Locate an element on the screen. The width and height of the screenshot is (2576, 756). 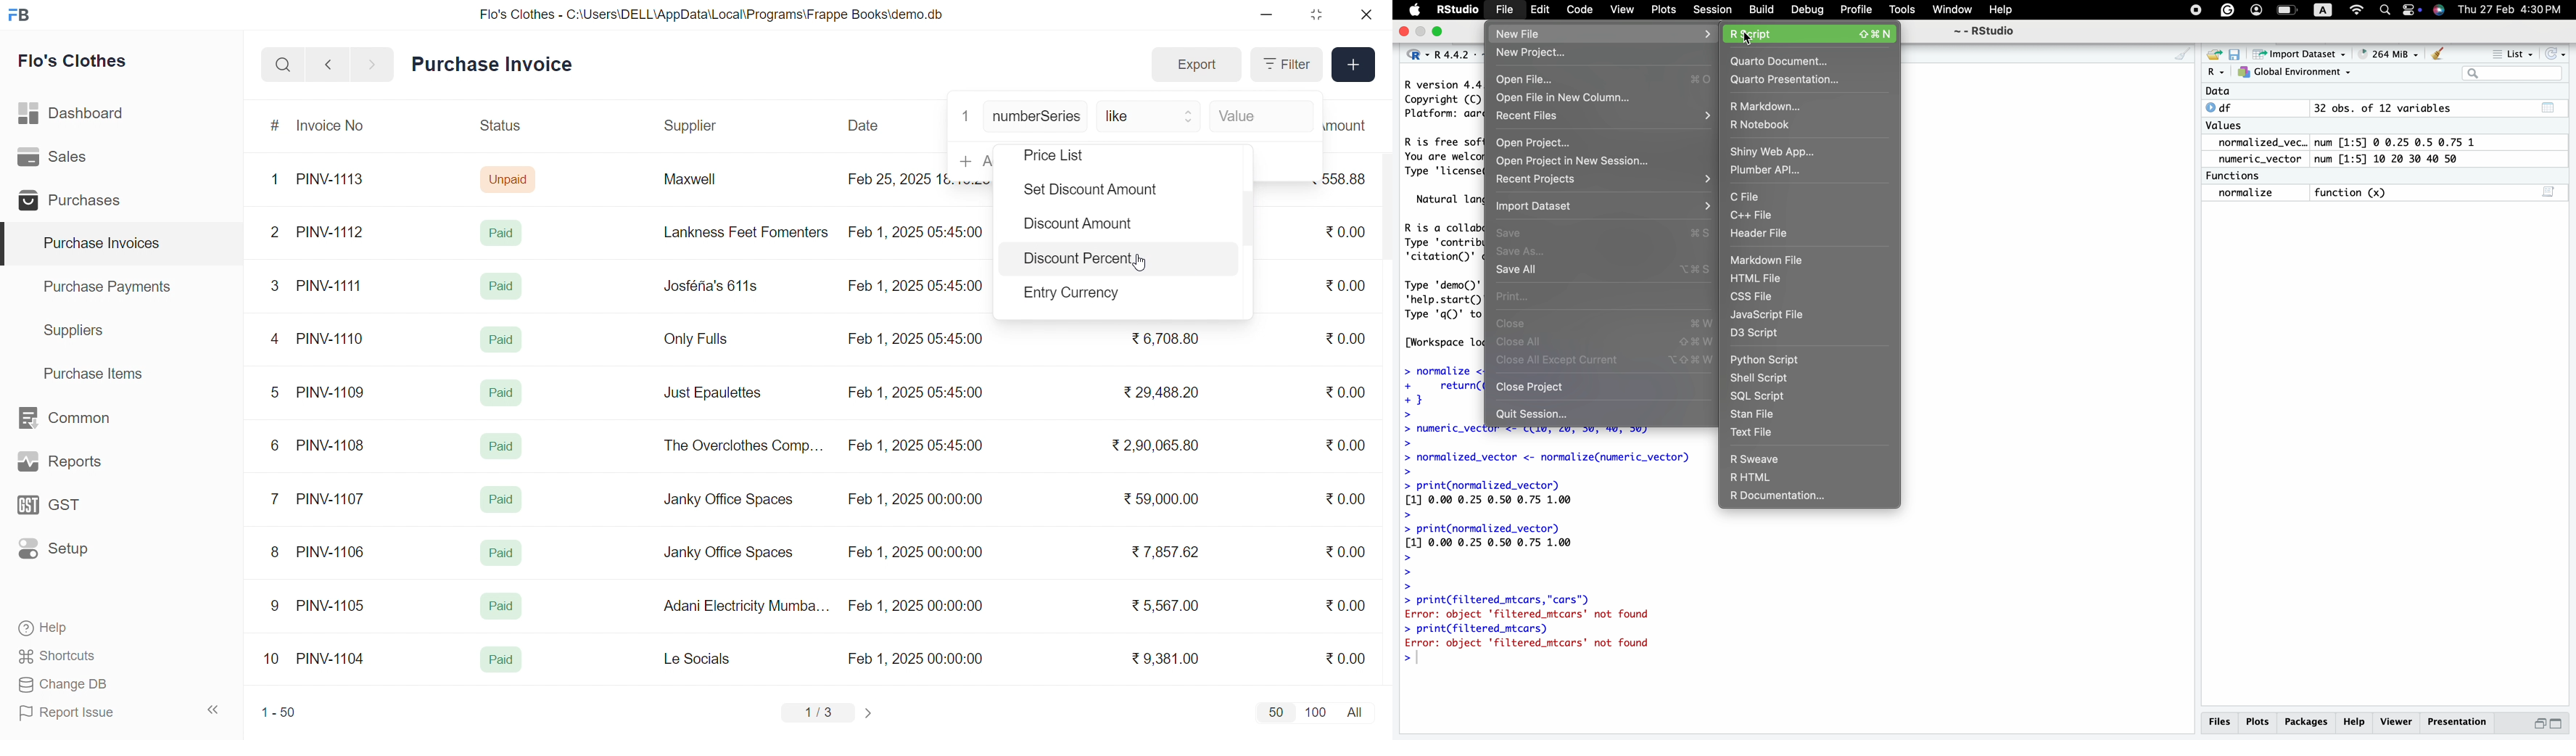
help is located at coordinates (2355, 723).